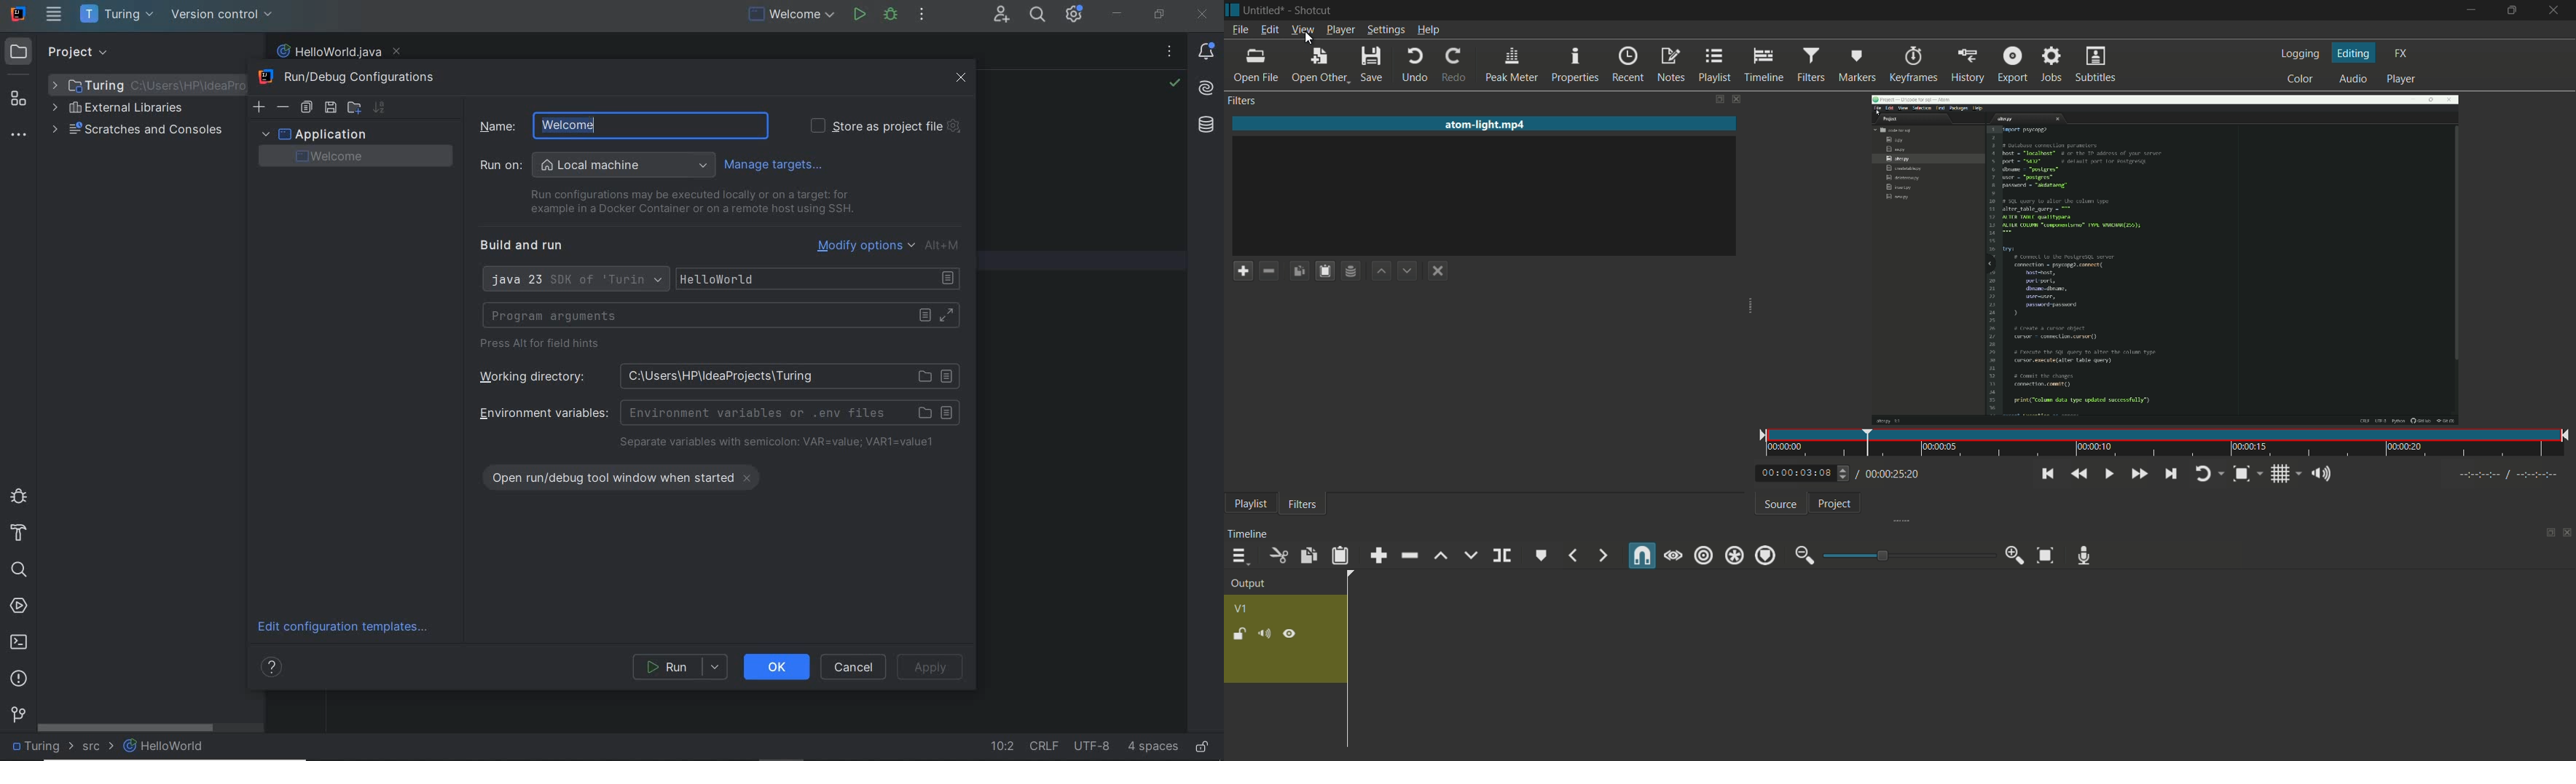 This screenshot has width=2576, height=784. I want to click on create or edit maker, so click(1541, 557).